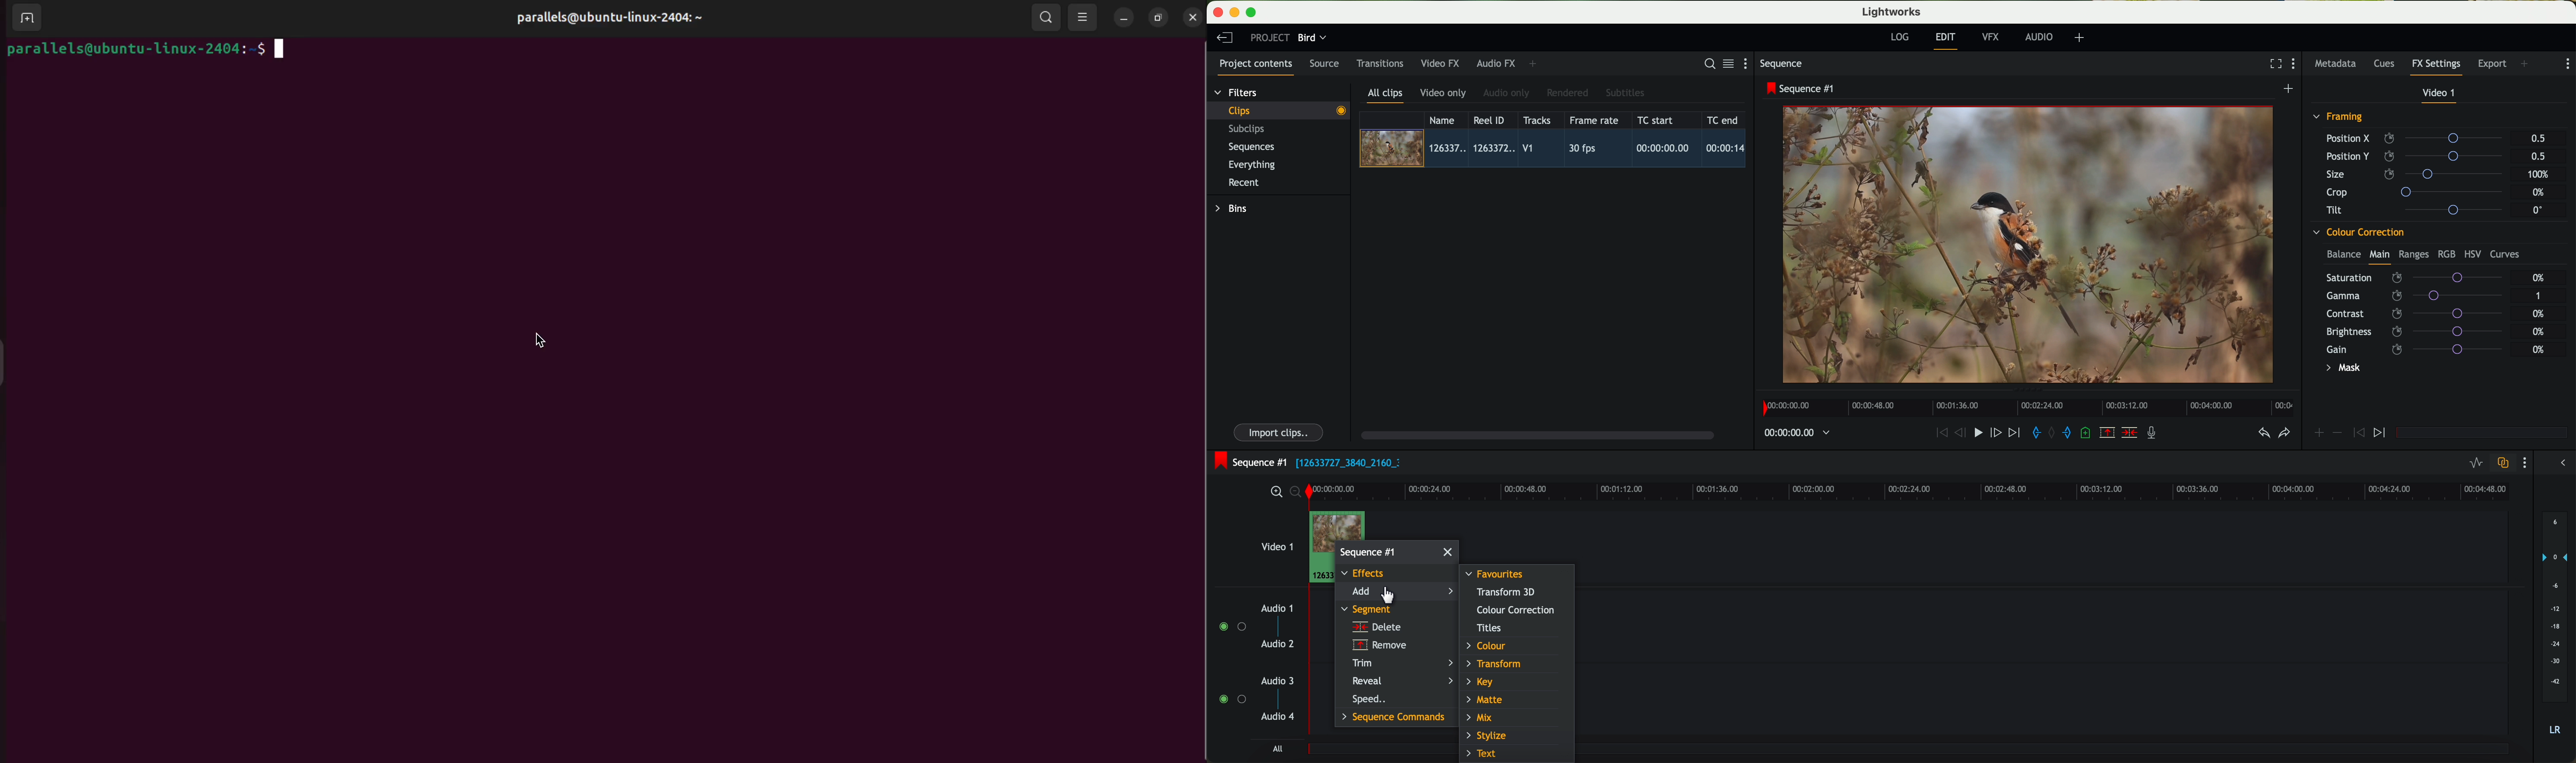 The width and height of the screenshot is (2576, 784). Describe the element at coordinates (1489, 646) in the screenshot. I see `colour` at that location.